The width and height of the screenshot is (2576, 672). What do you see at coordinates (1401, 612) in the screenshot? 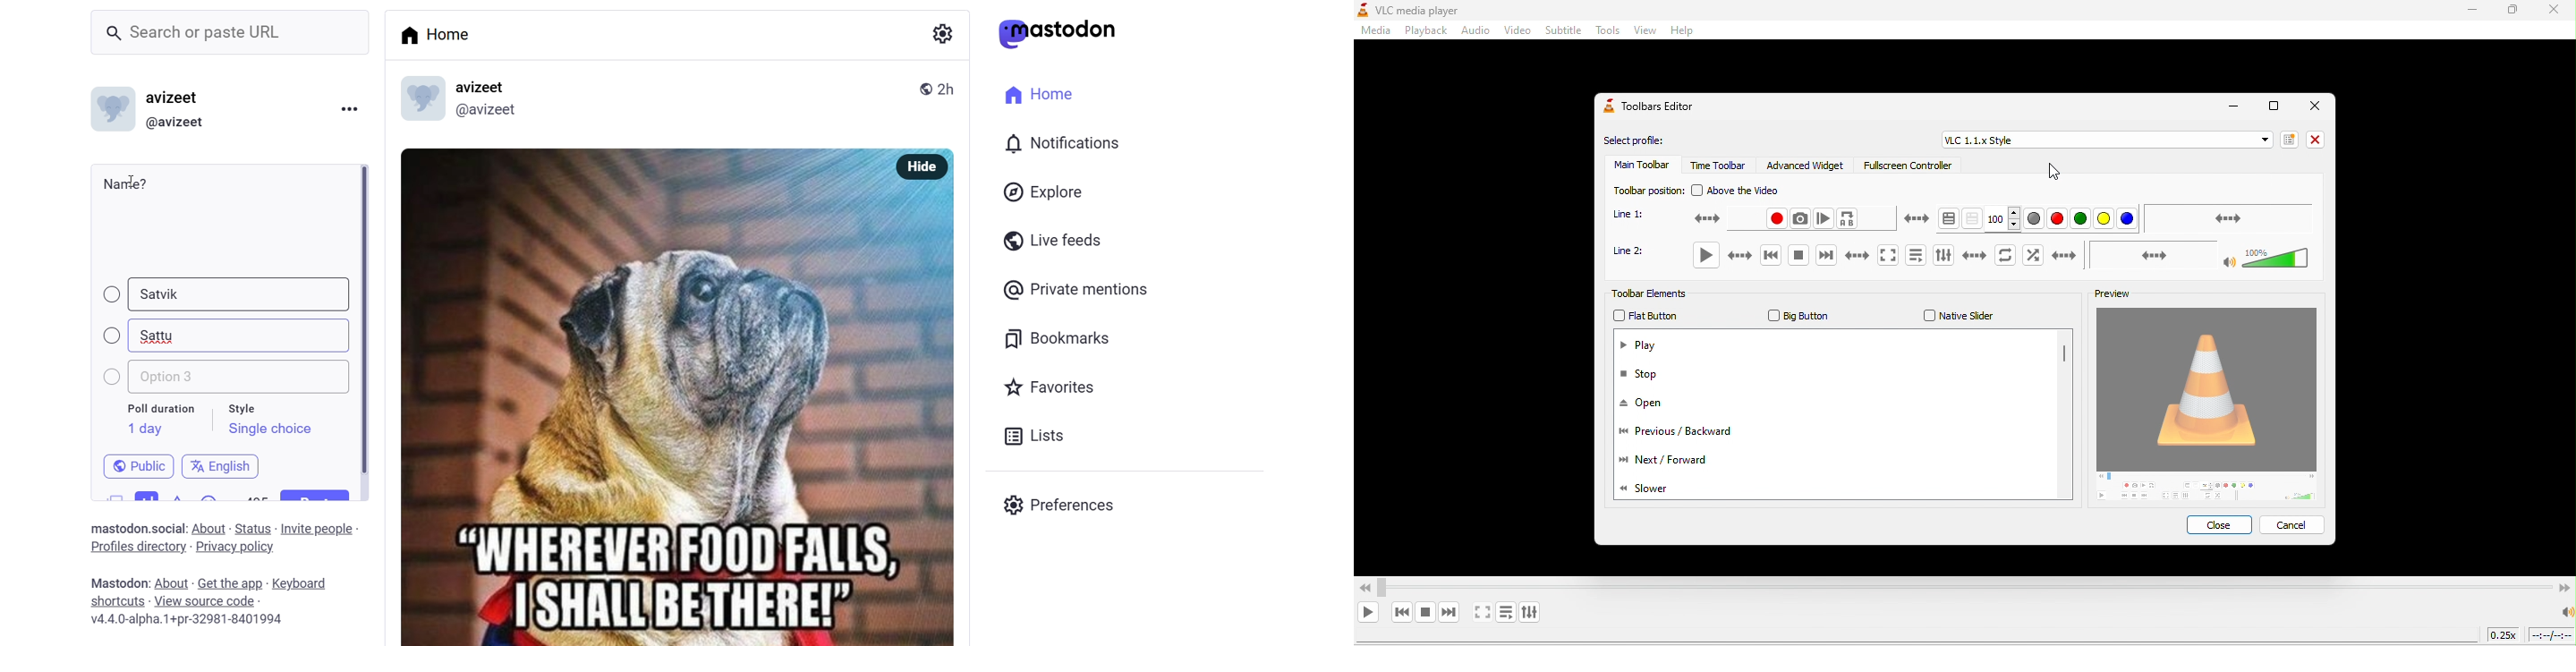
I see `previous media` at bounding box center [1401, 612].